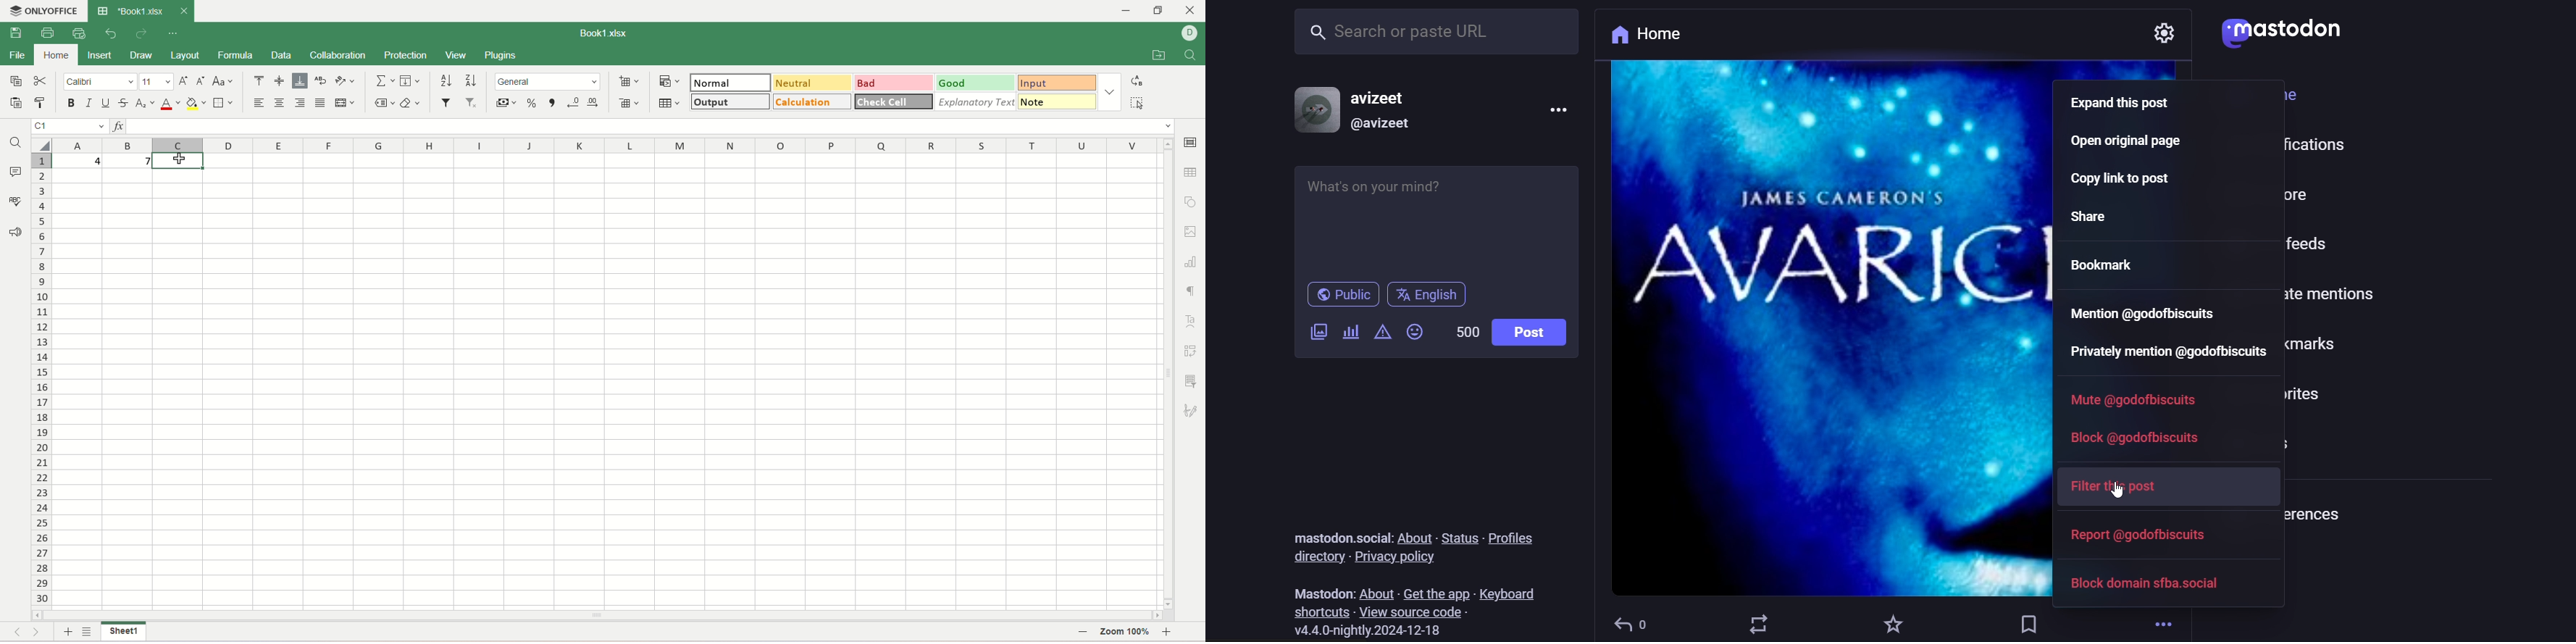  Describe the element at coordinates (339, 55) in the screenshot. I see `collaboration` at that location.